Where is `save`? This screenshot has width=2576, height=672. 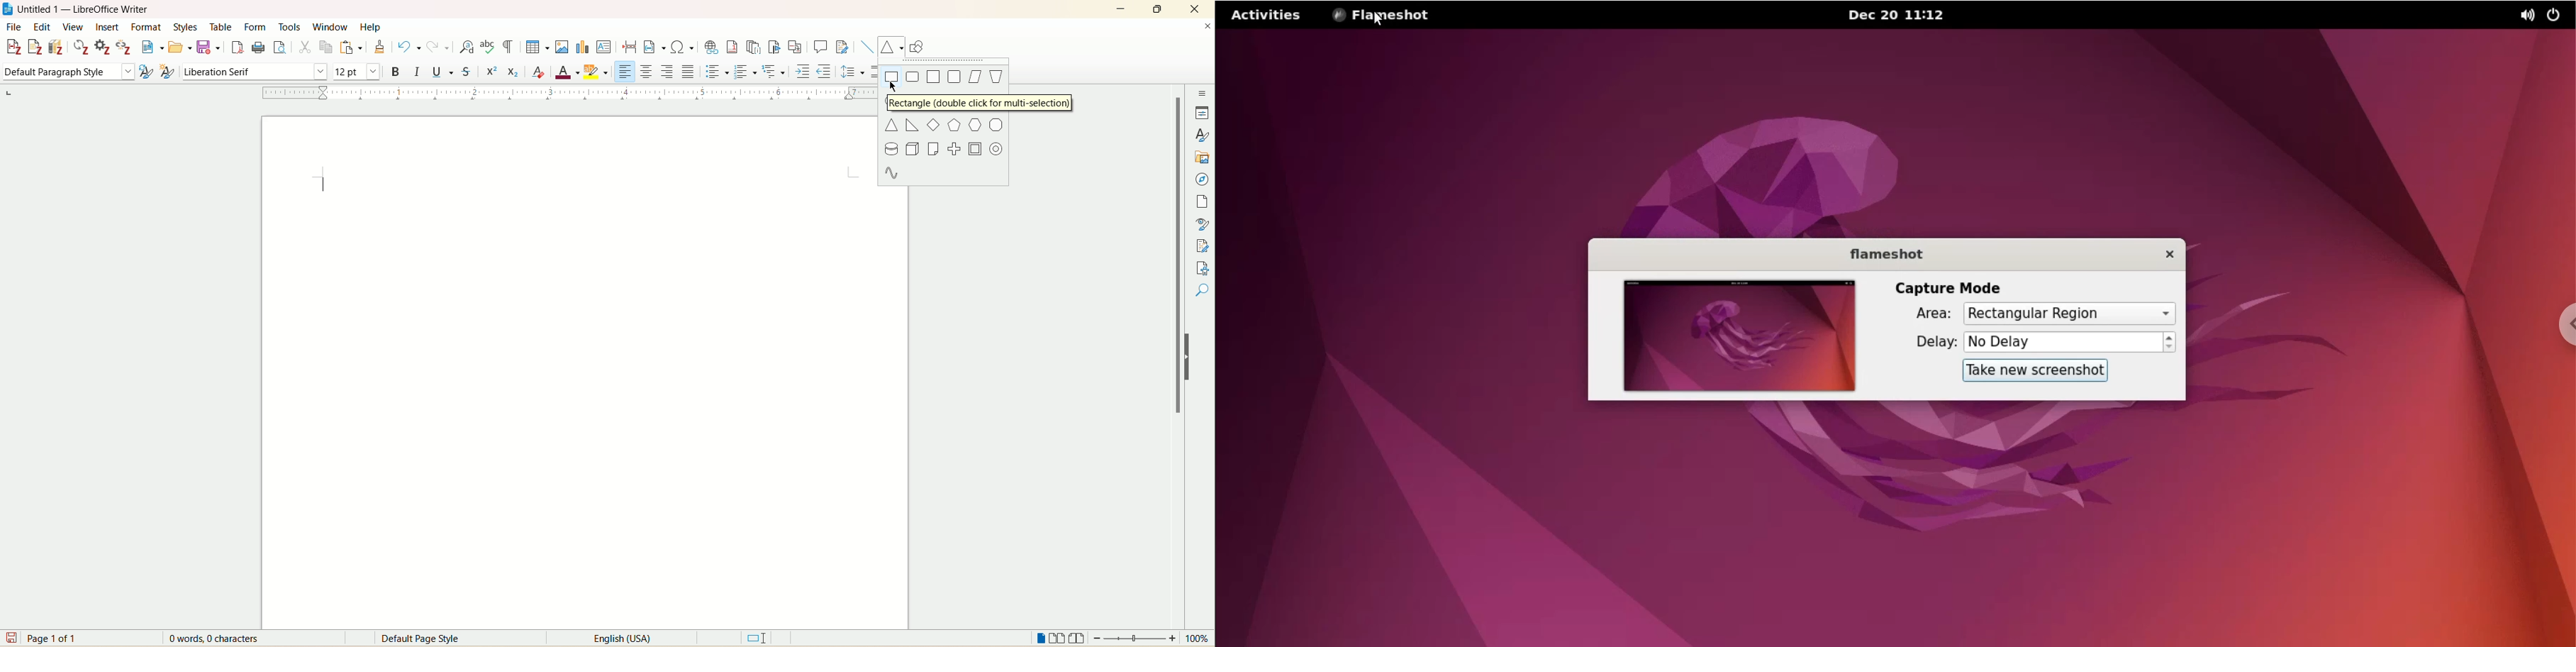
save is located at coordinates (10, 638).